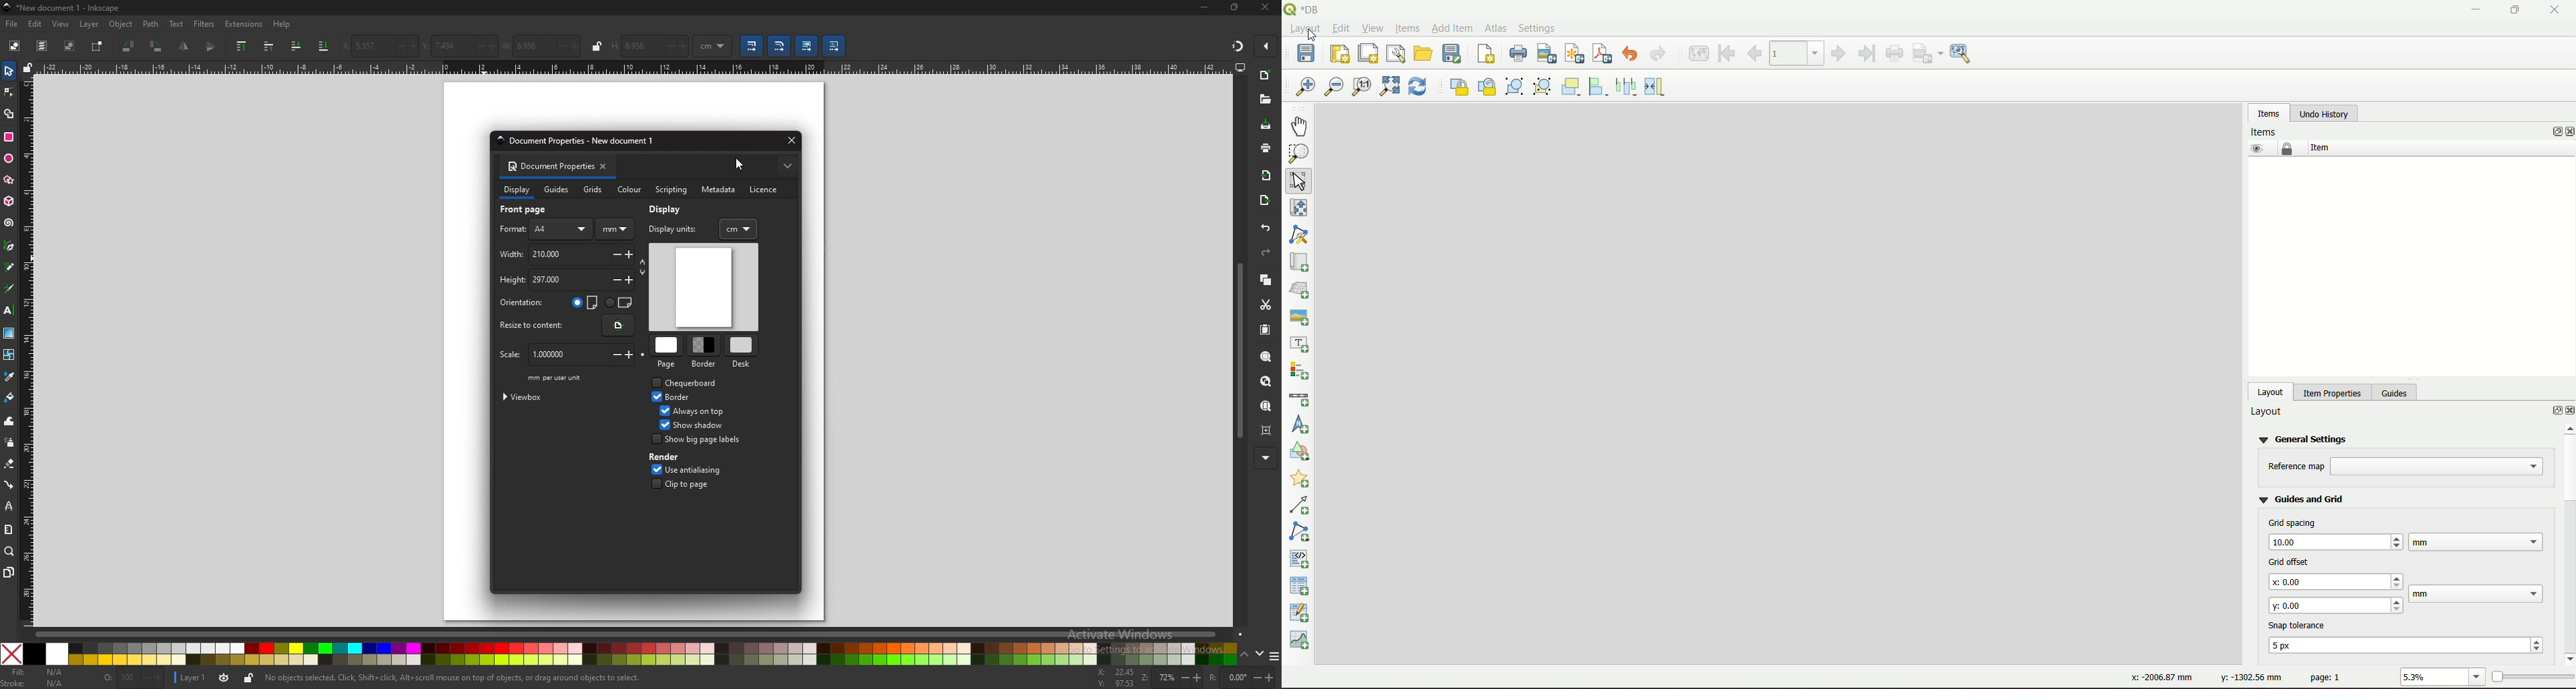 Image resolution: width=2576 pixels, height=700 pixels. What do you see at coordinates (682, 397) in the screenshot?
I see `border` at bounding box center [682, 397].